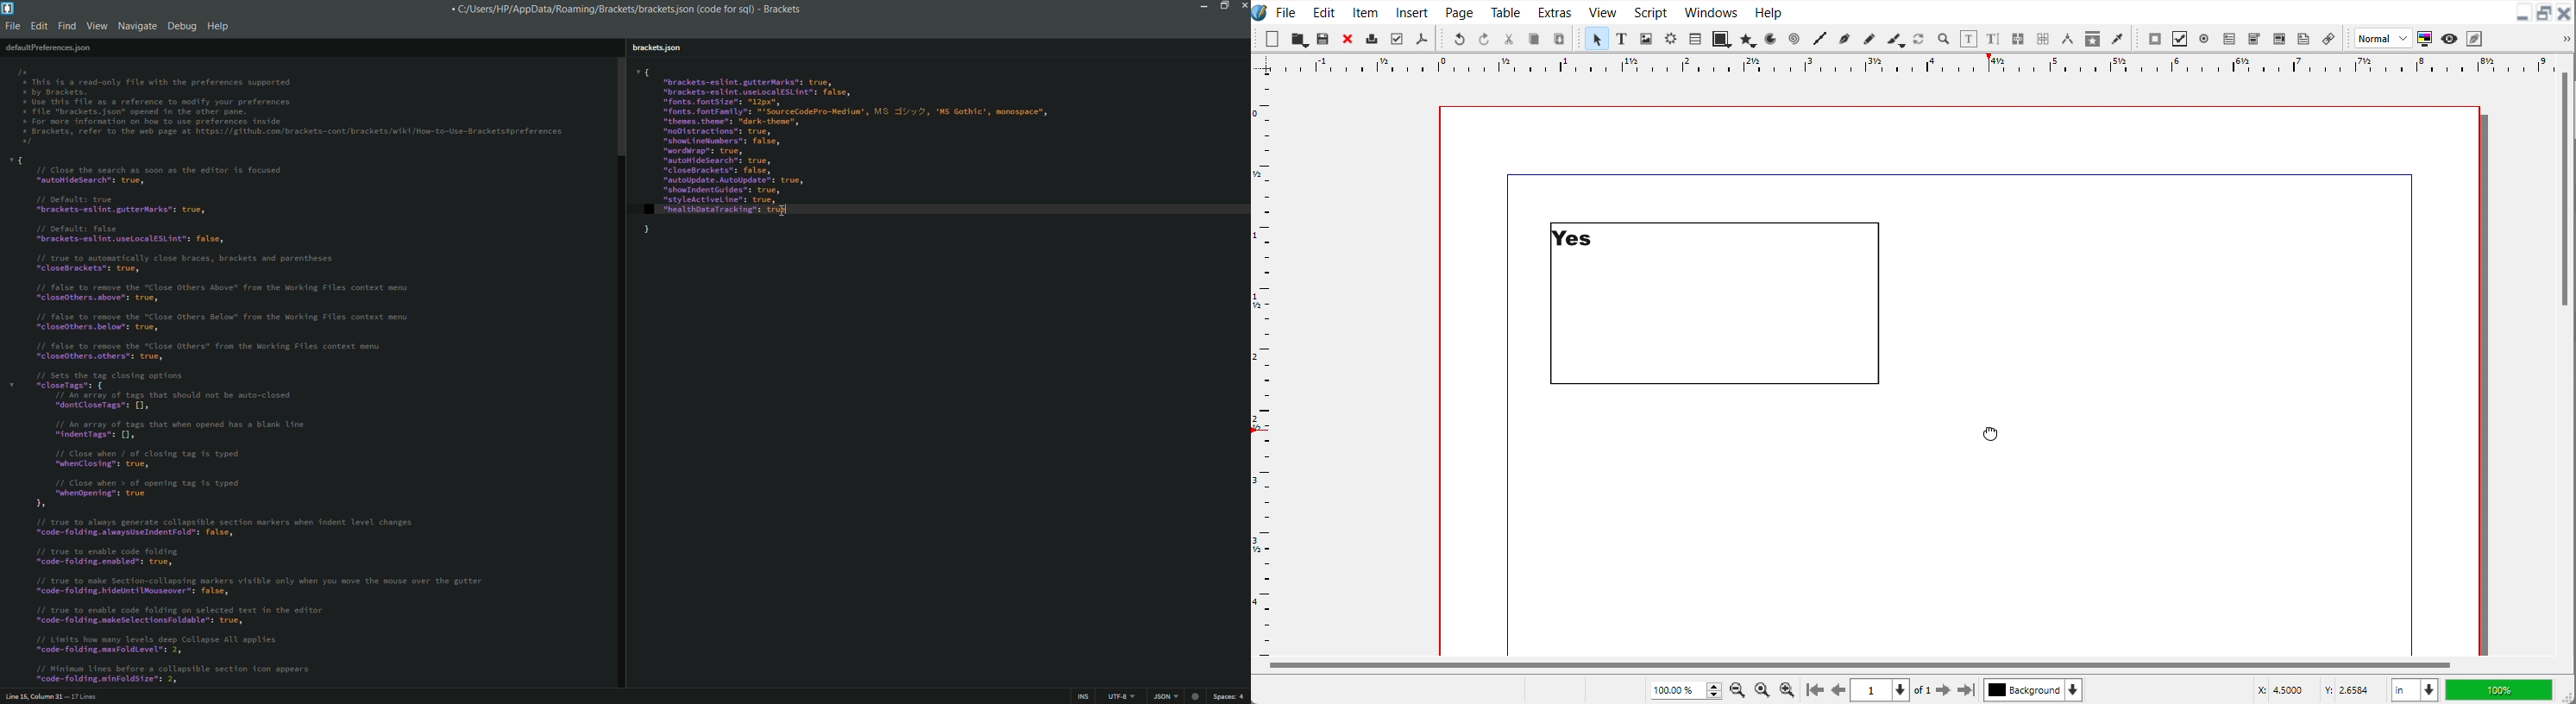 Image resolution: width=2576 pixels, height=728 pixels. I want to click on Select current layer, so click(2033, 689).